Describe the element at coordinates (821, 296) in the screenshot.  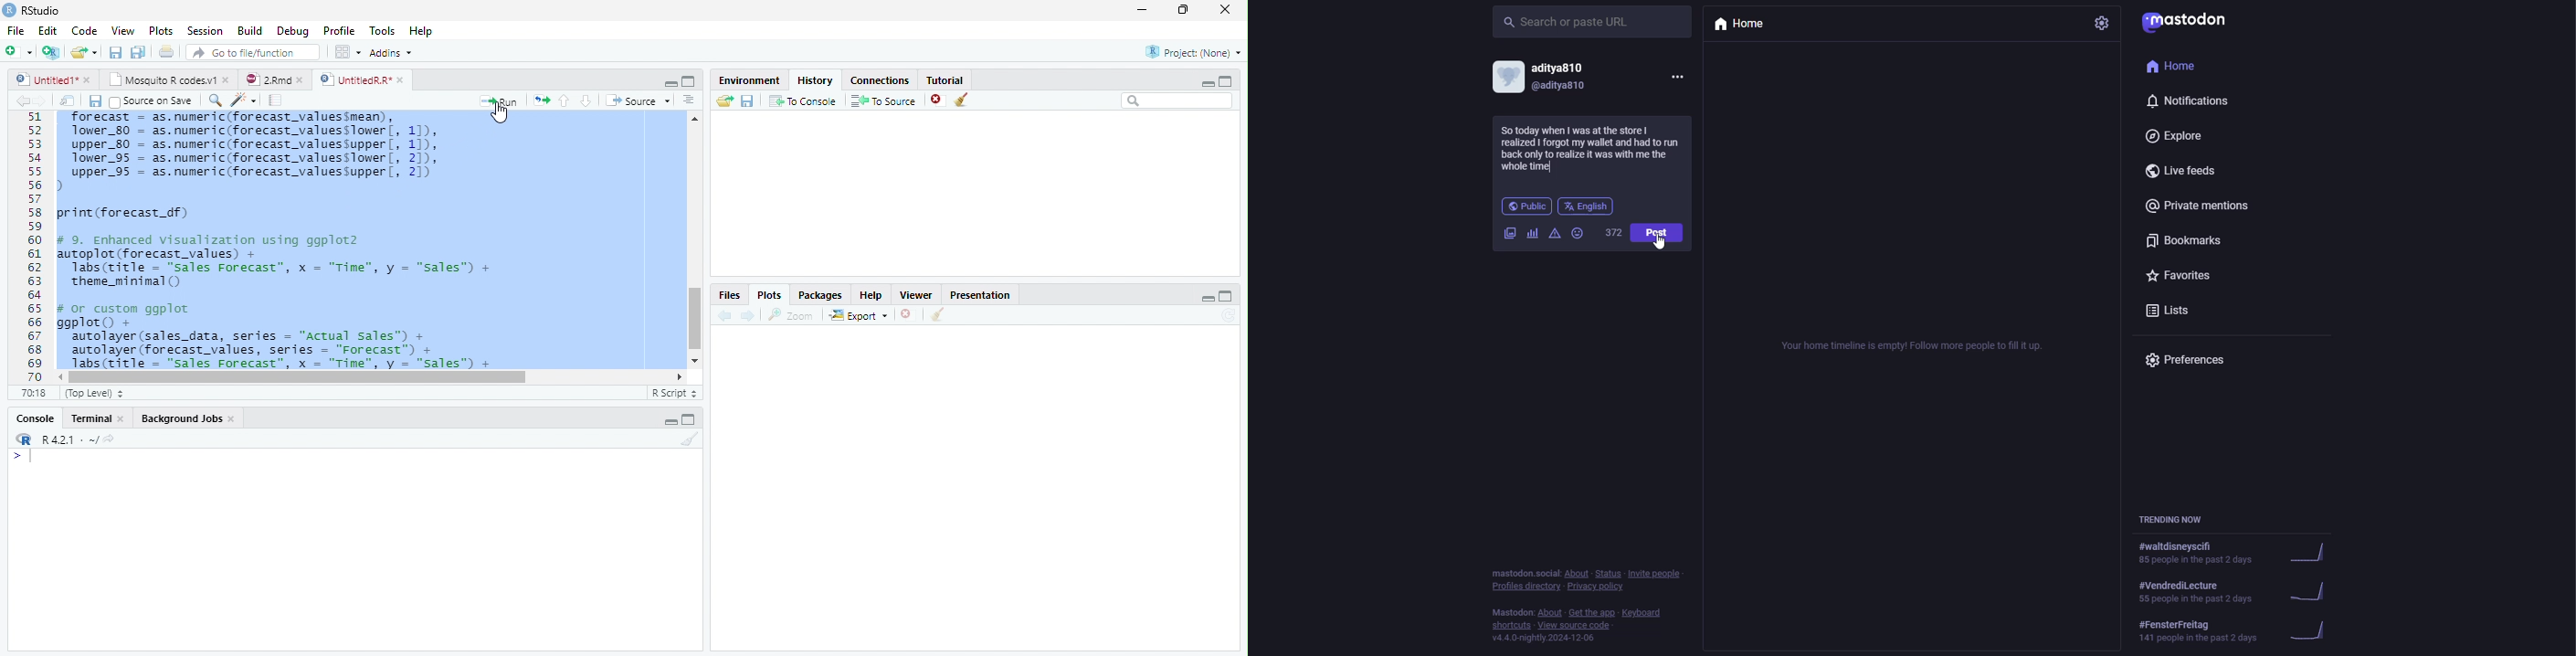
I see `Packages` at that location.